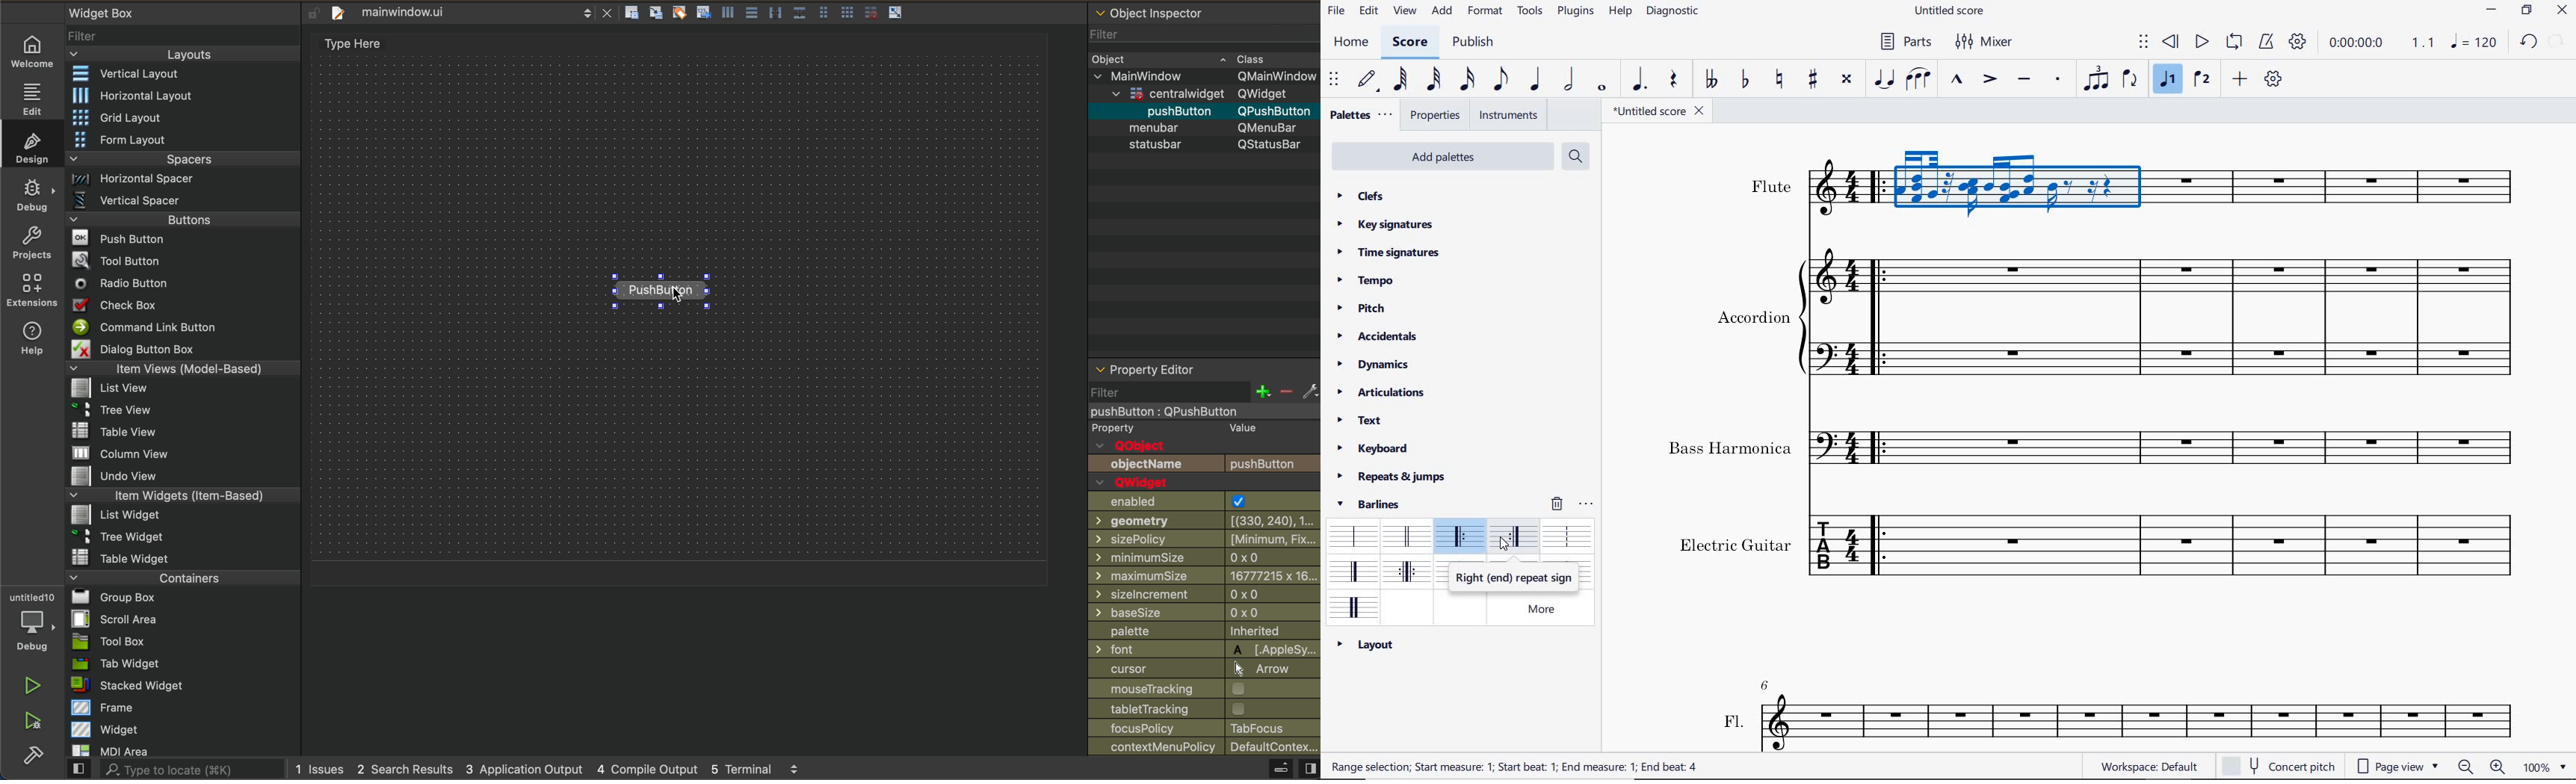  What do you see at coordinates (2274, 78) in the screenshot?
I see `customize toolbar` at bounding box center [2274, 78].